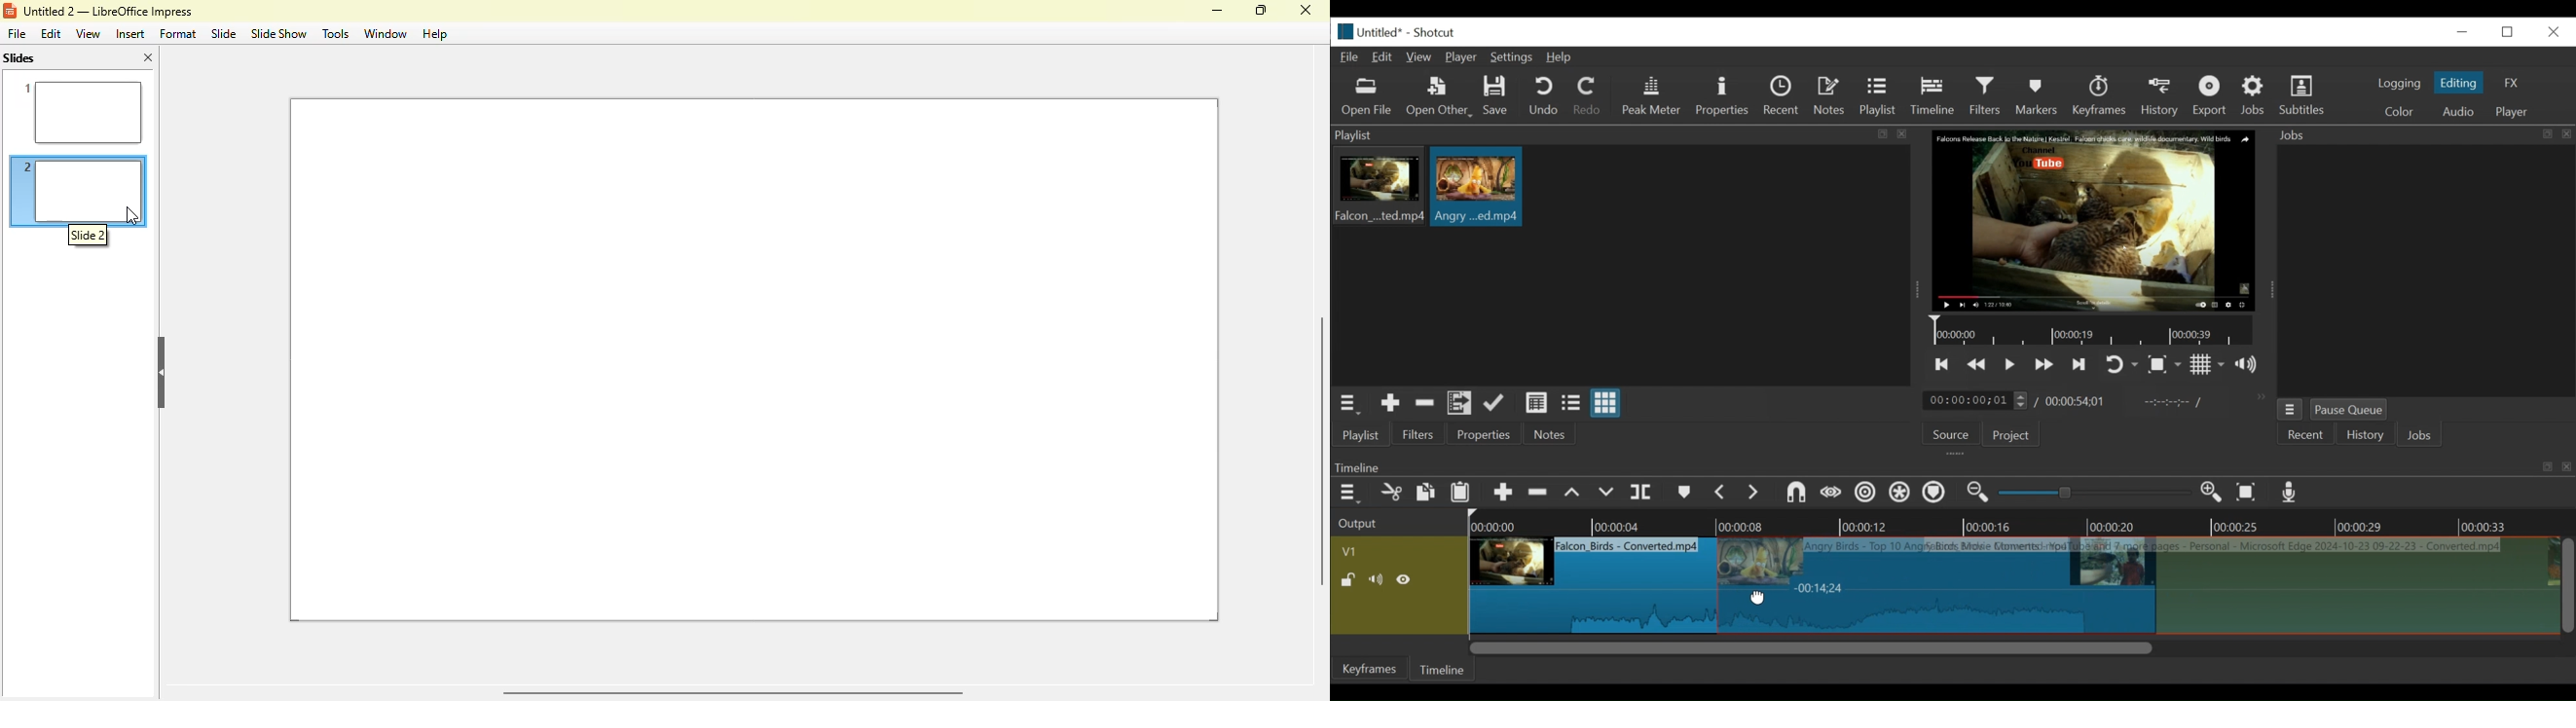 The image size is (2576, 728). I want to click on show volume control, so click(2251, 365).